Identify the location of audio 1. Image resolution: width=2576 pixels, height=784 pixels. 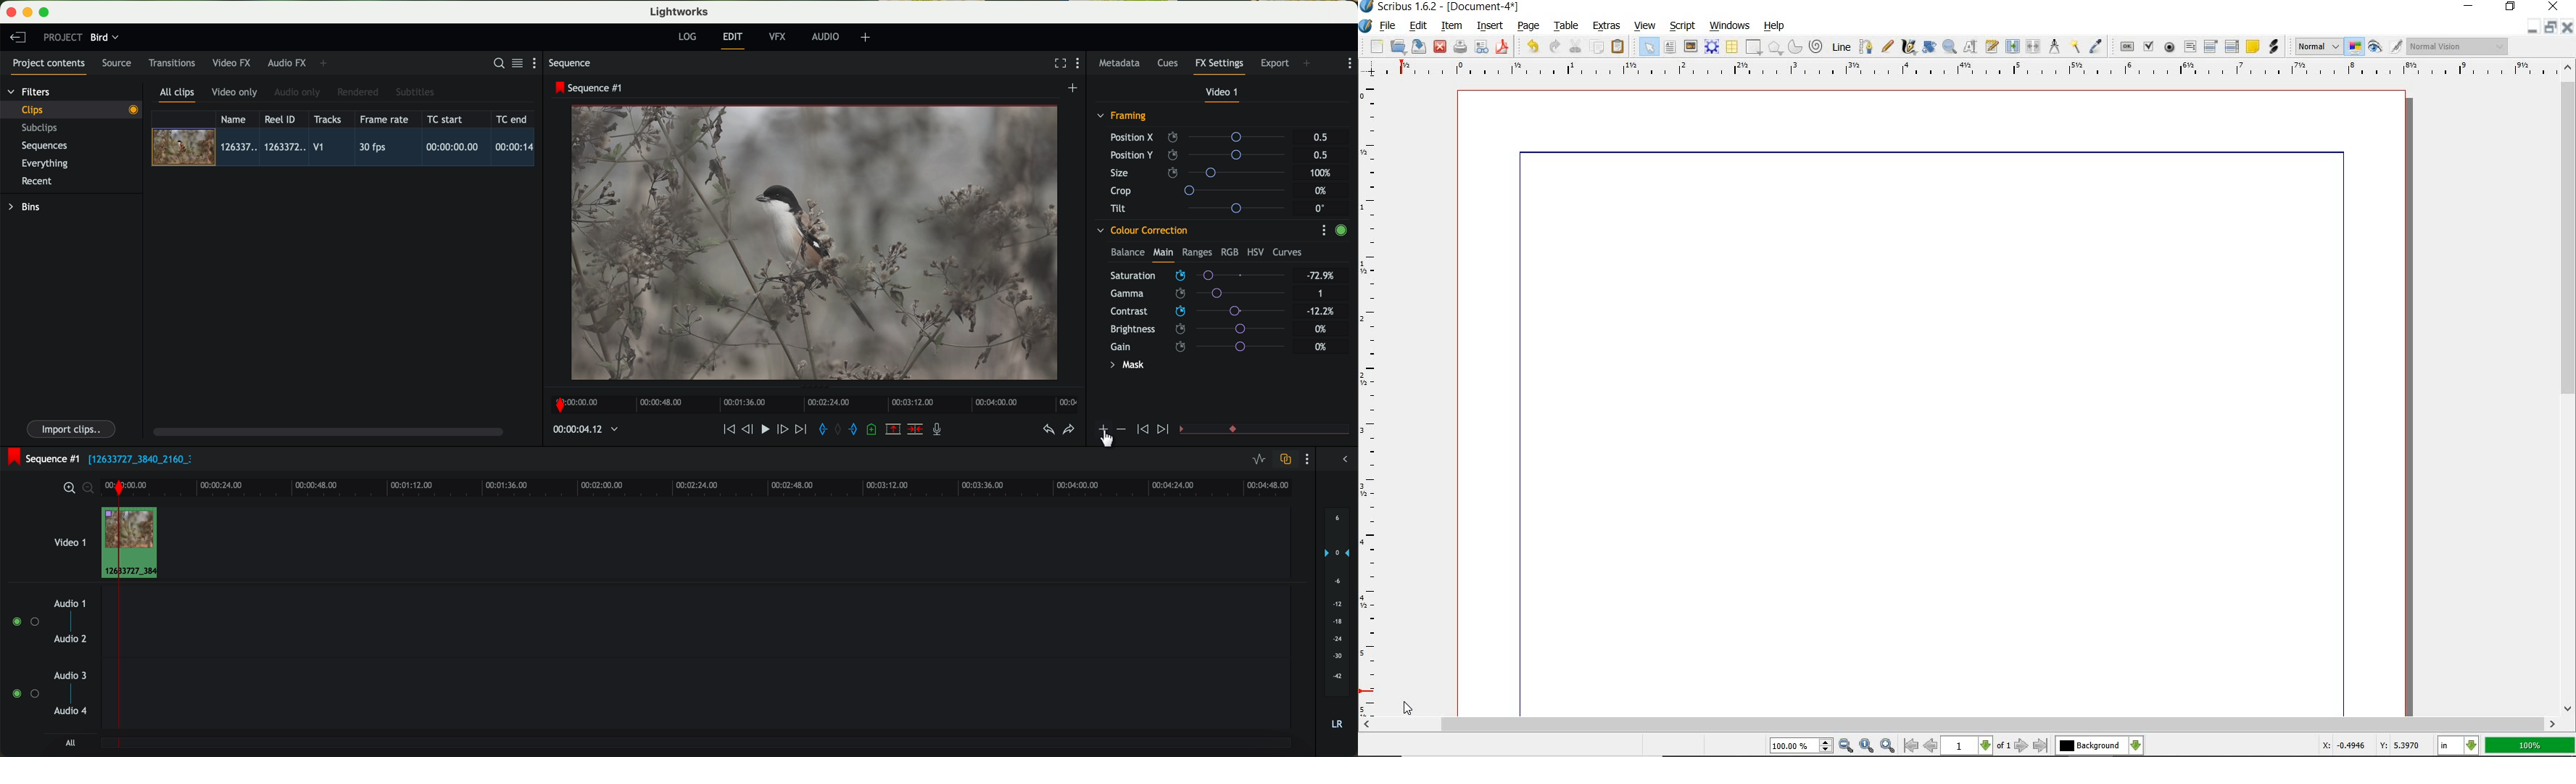
(70, 603).